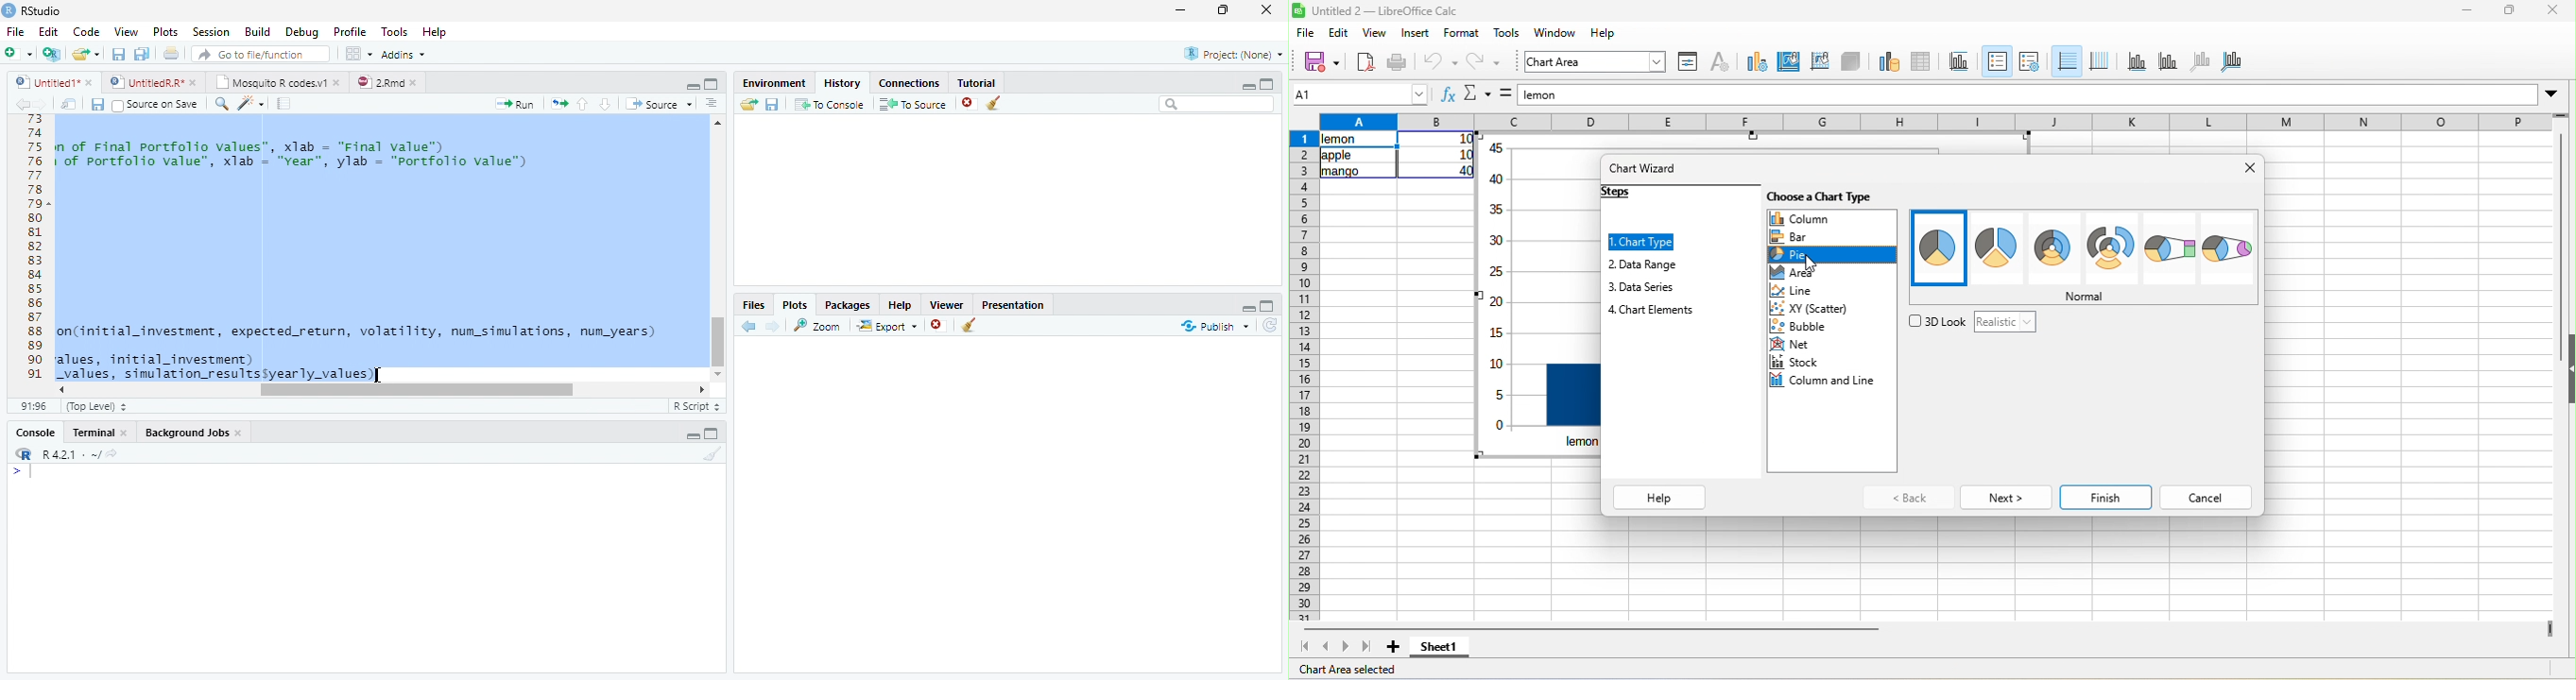  I want to click on minimize, so click(2464, 11).